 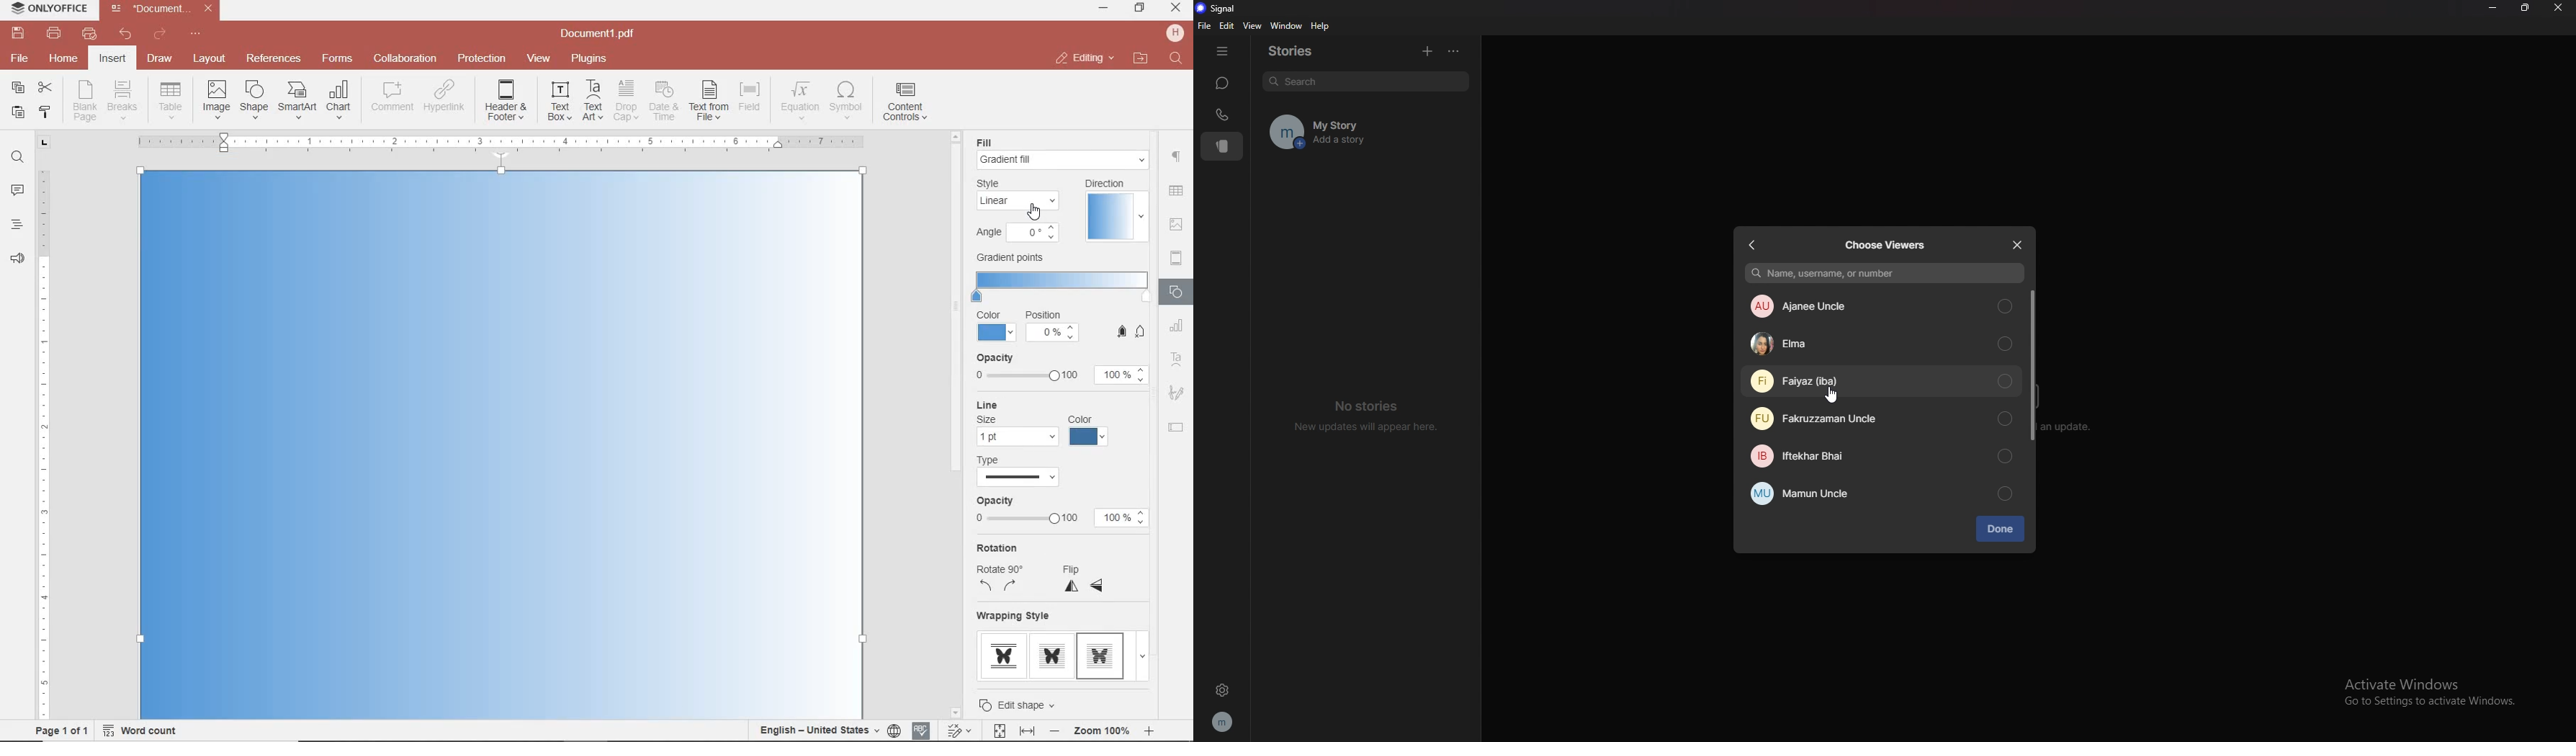 What do you see at coordinates (18, 259) in the screenshot?
I see `feedback & support` at bounding box center [18, 259].